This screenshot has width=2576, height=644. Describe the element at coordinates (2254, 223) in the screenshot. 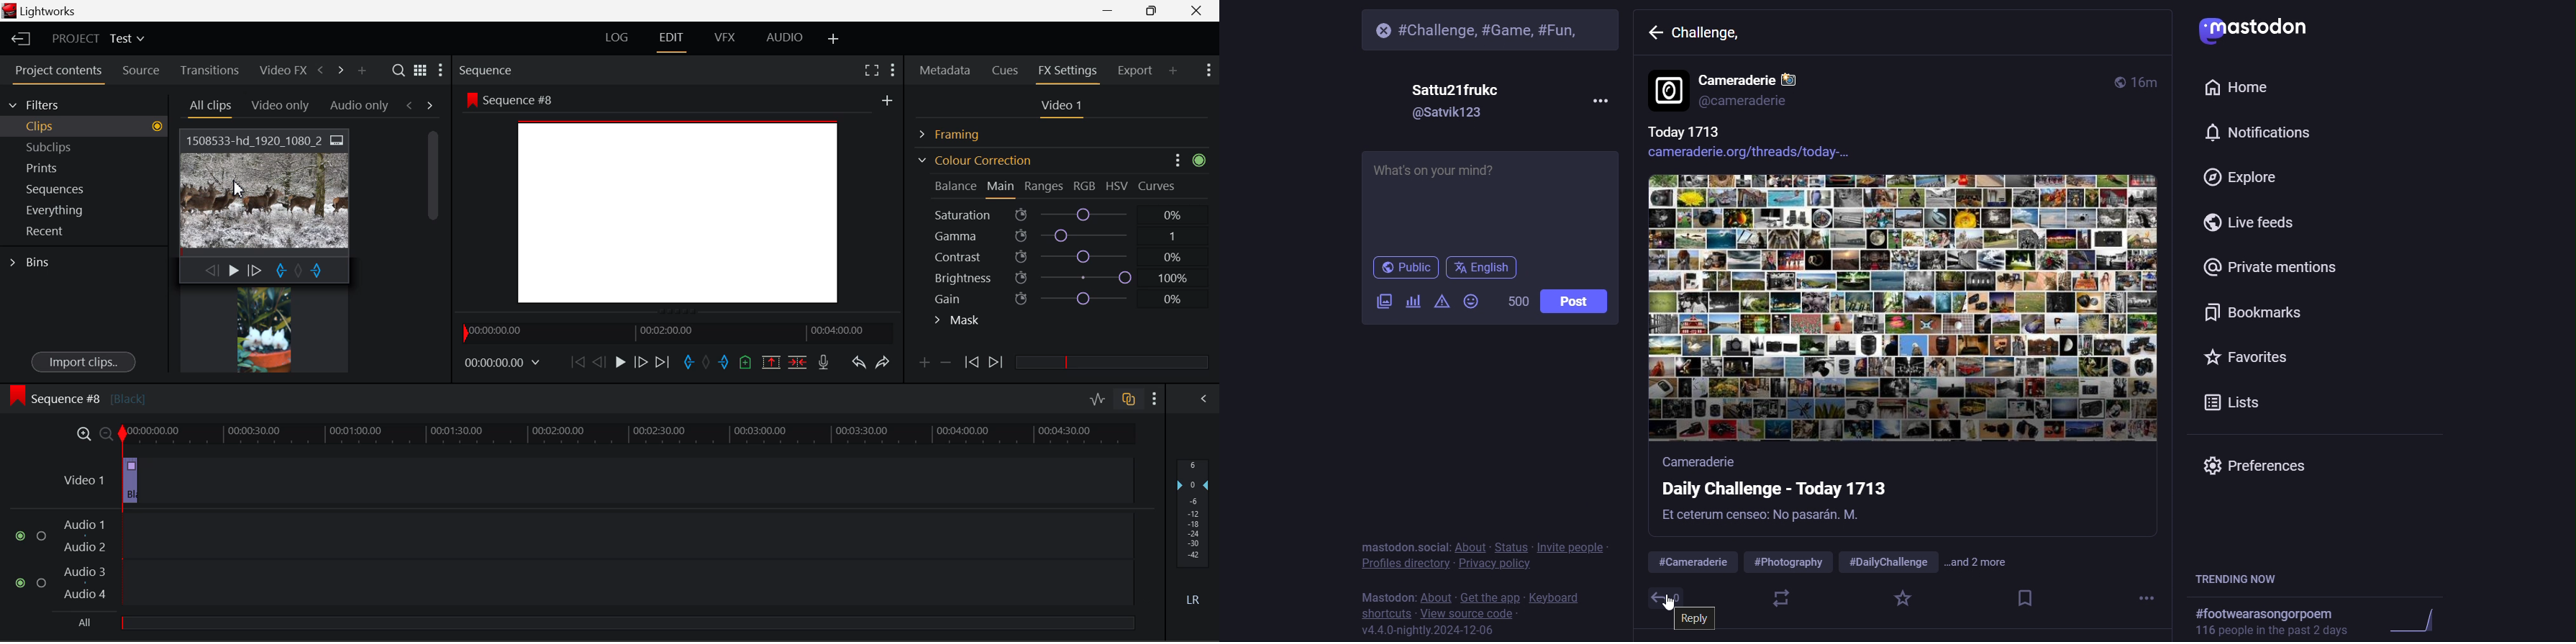

I see `live feed` at that location.